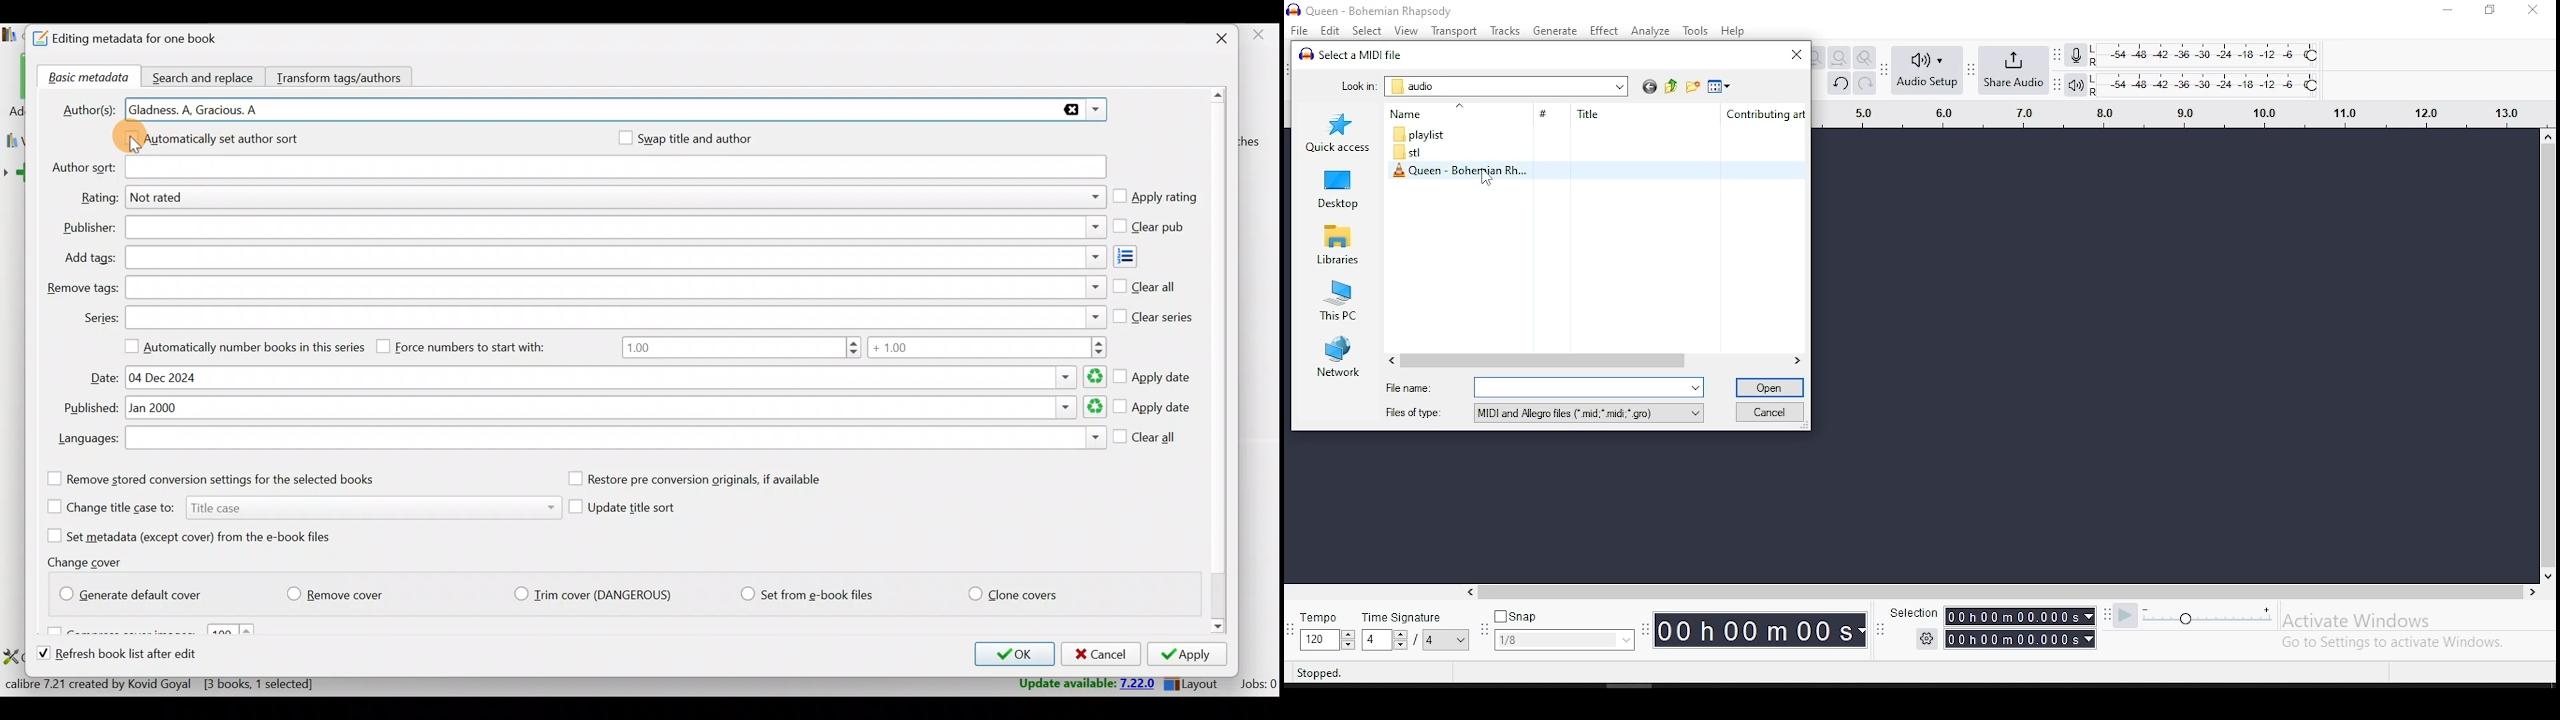 The image size is (2576, 728). Describe the element at coordinates (1565, 631) in the screenshot. I see `snap` at that location.